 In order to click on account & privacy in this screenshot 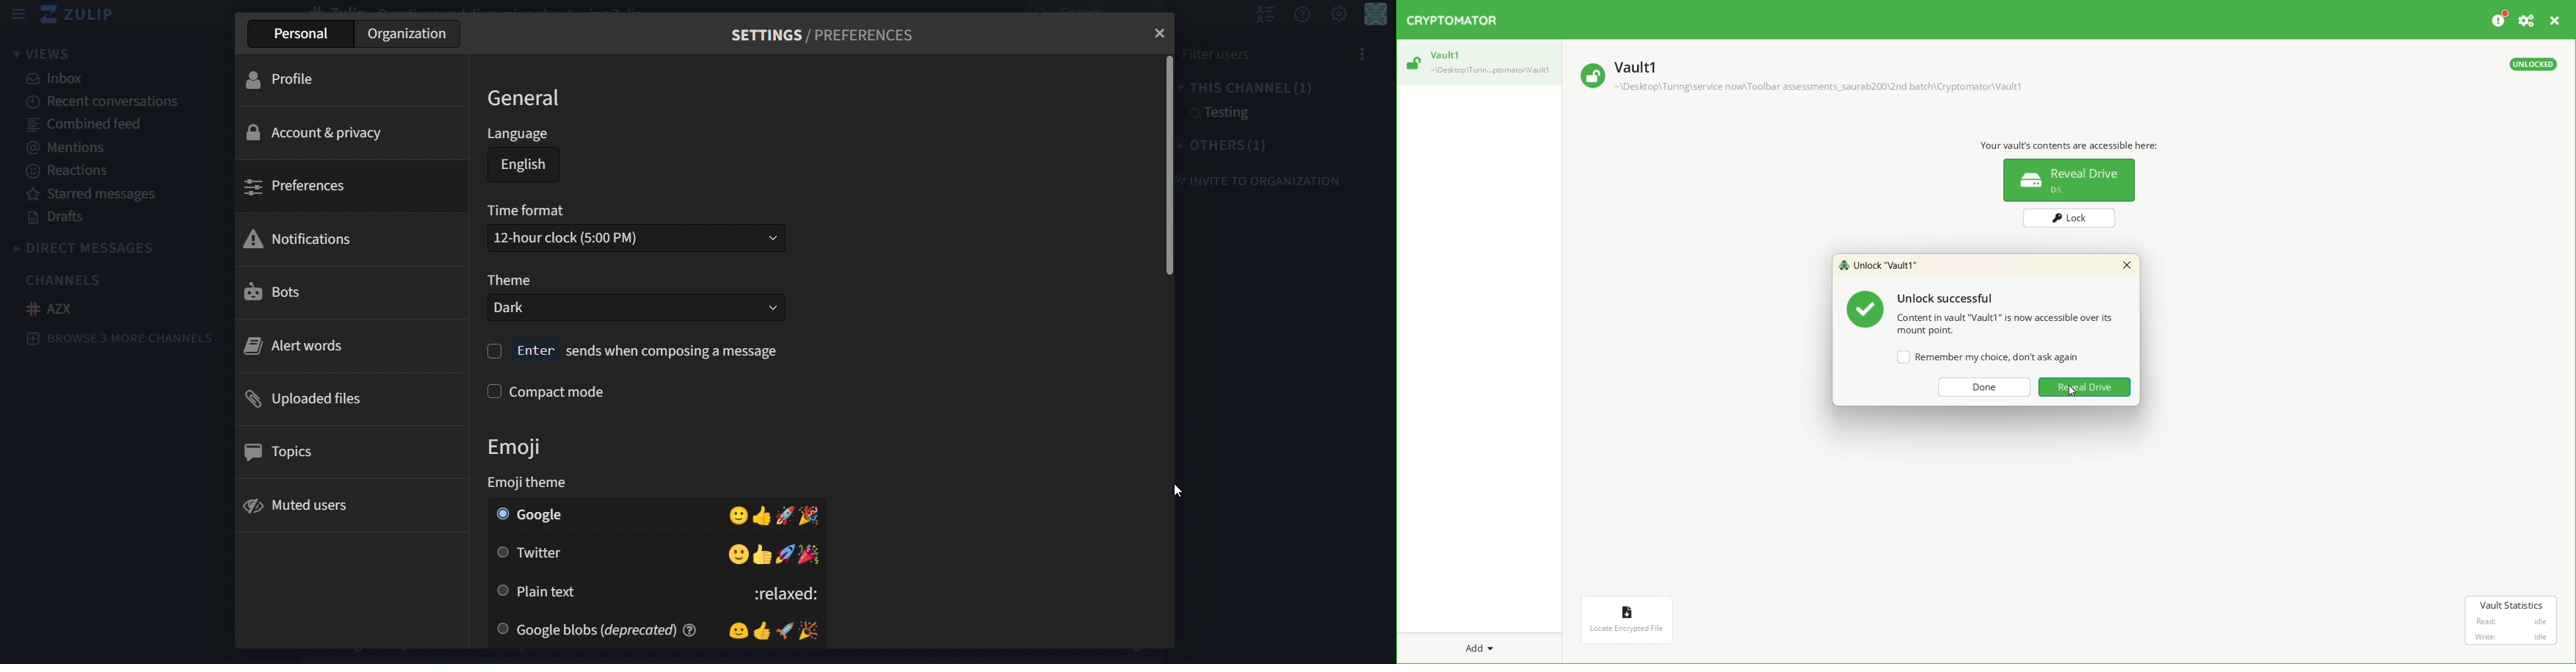, I will do `click(319, 131)`.